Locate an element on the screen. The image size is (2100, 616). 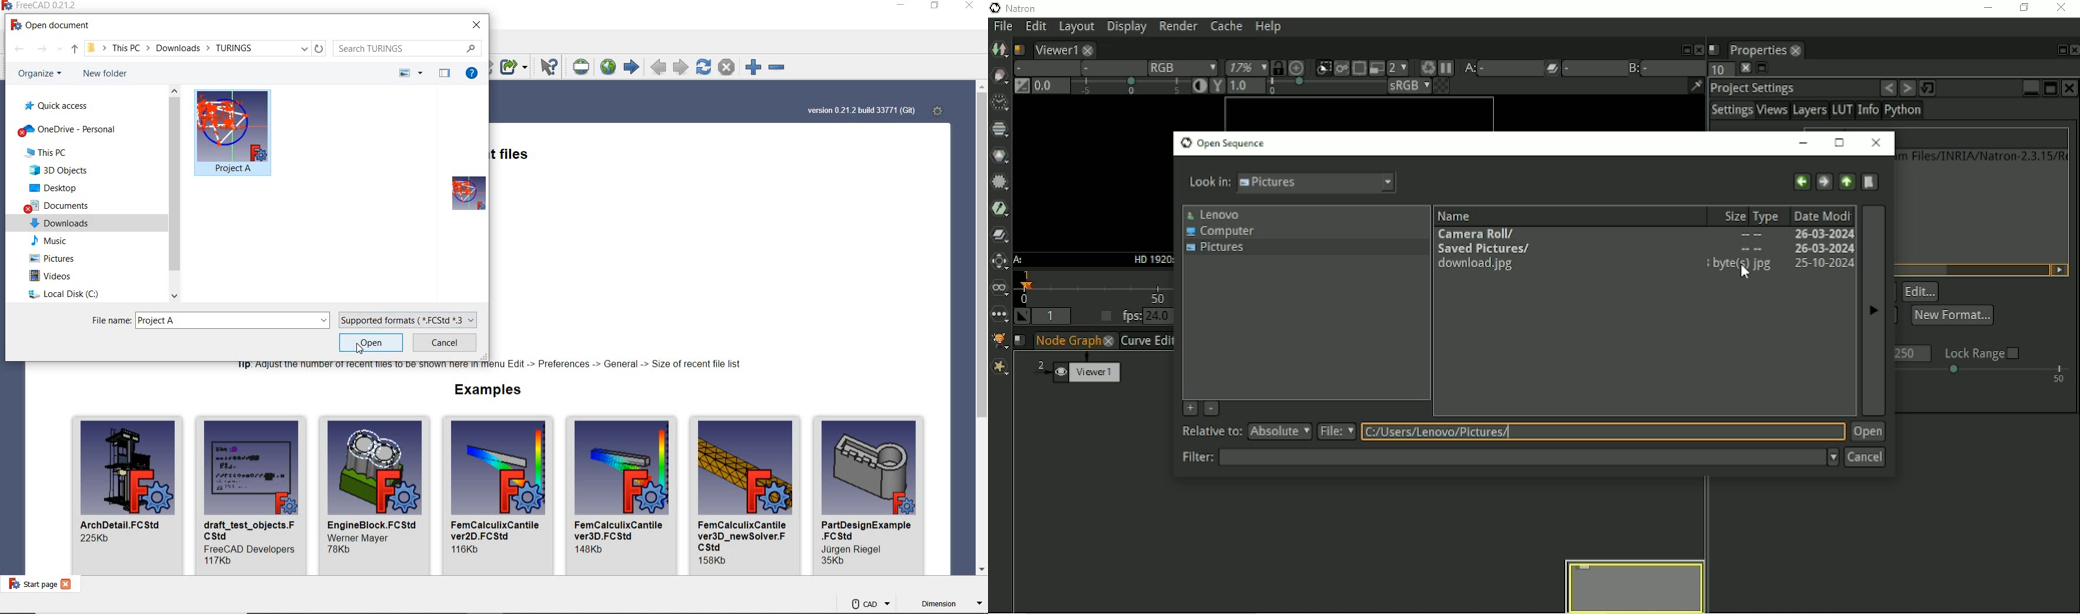
SYSTEM NAME is located at coordinates (48, 6).